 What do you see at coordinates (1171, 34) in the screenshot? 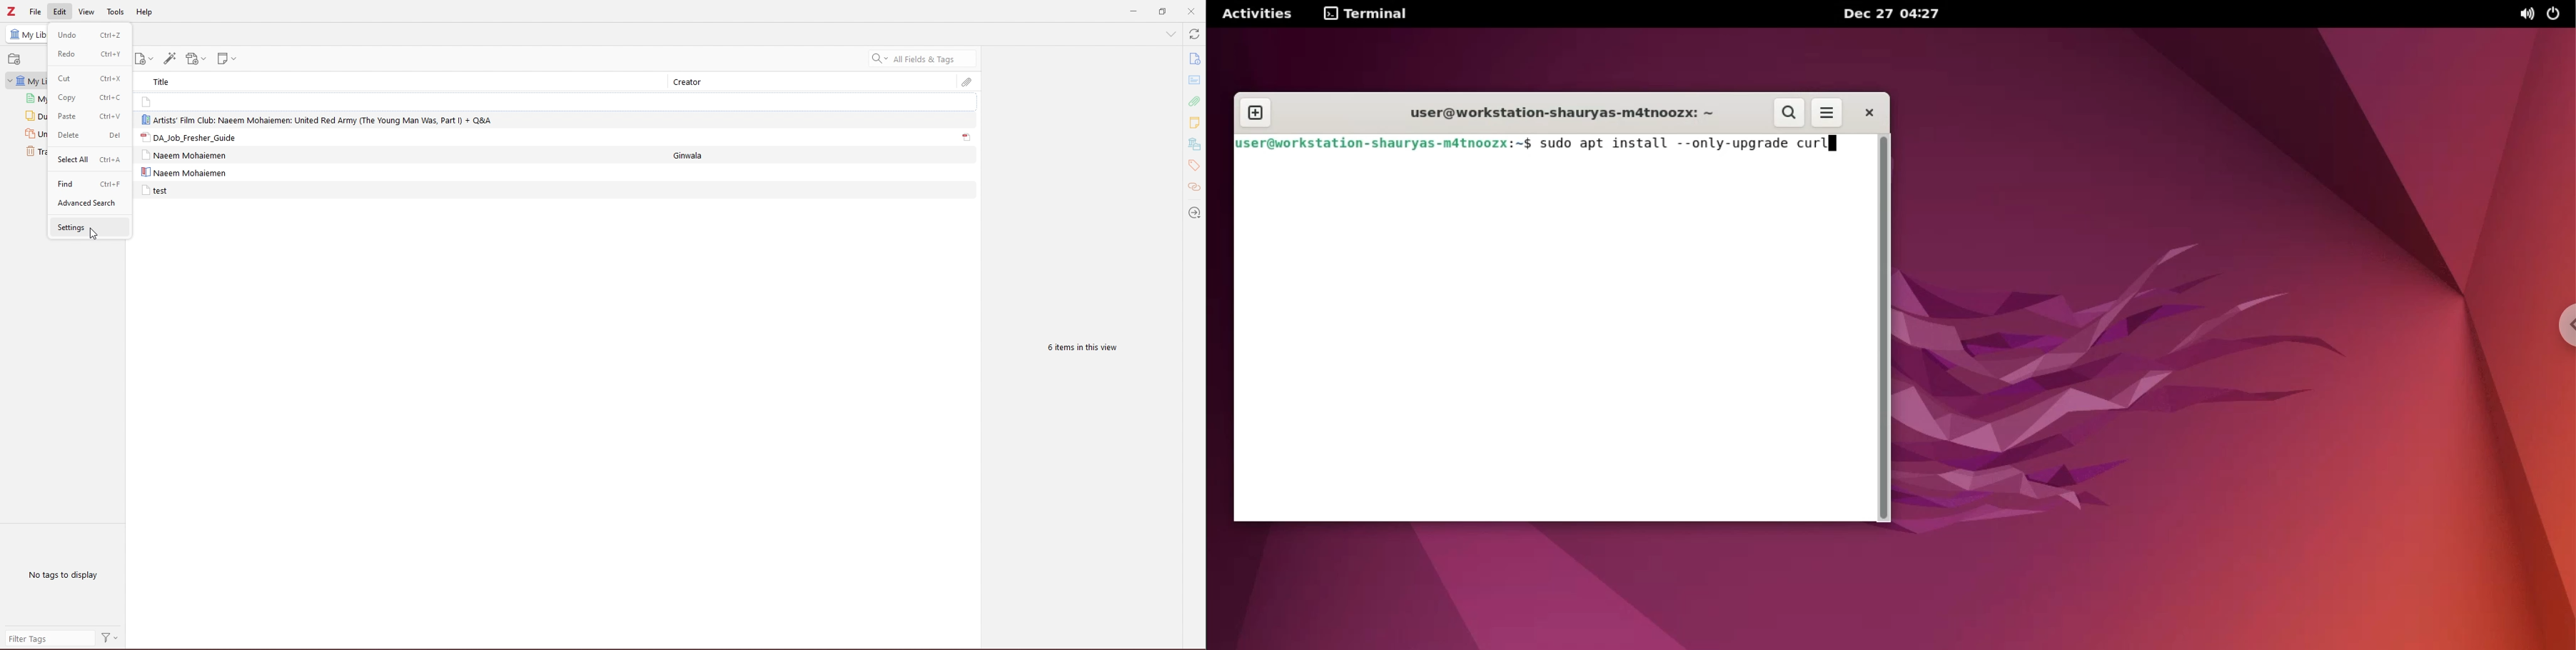
I see `list all items` at bounding box center [1171, 34].